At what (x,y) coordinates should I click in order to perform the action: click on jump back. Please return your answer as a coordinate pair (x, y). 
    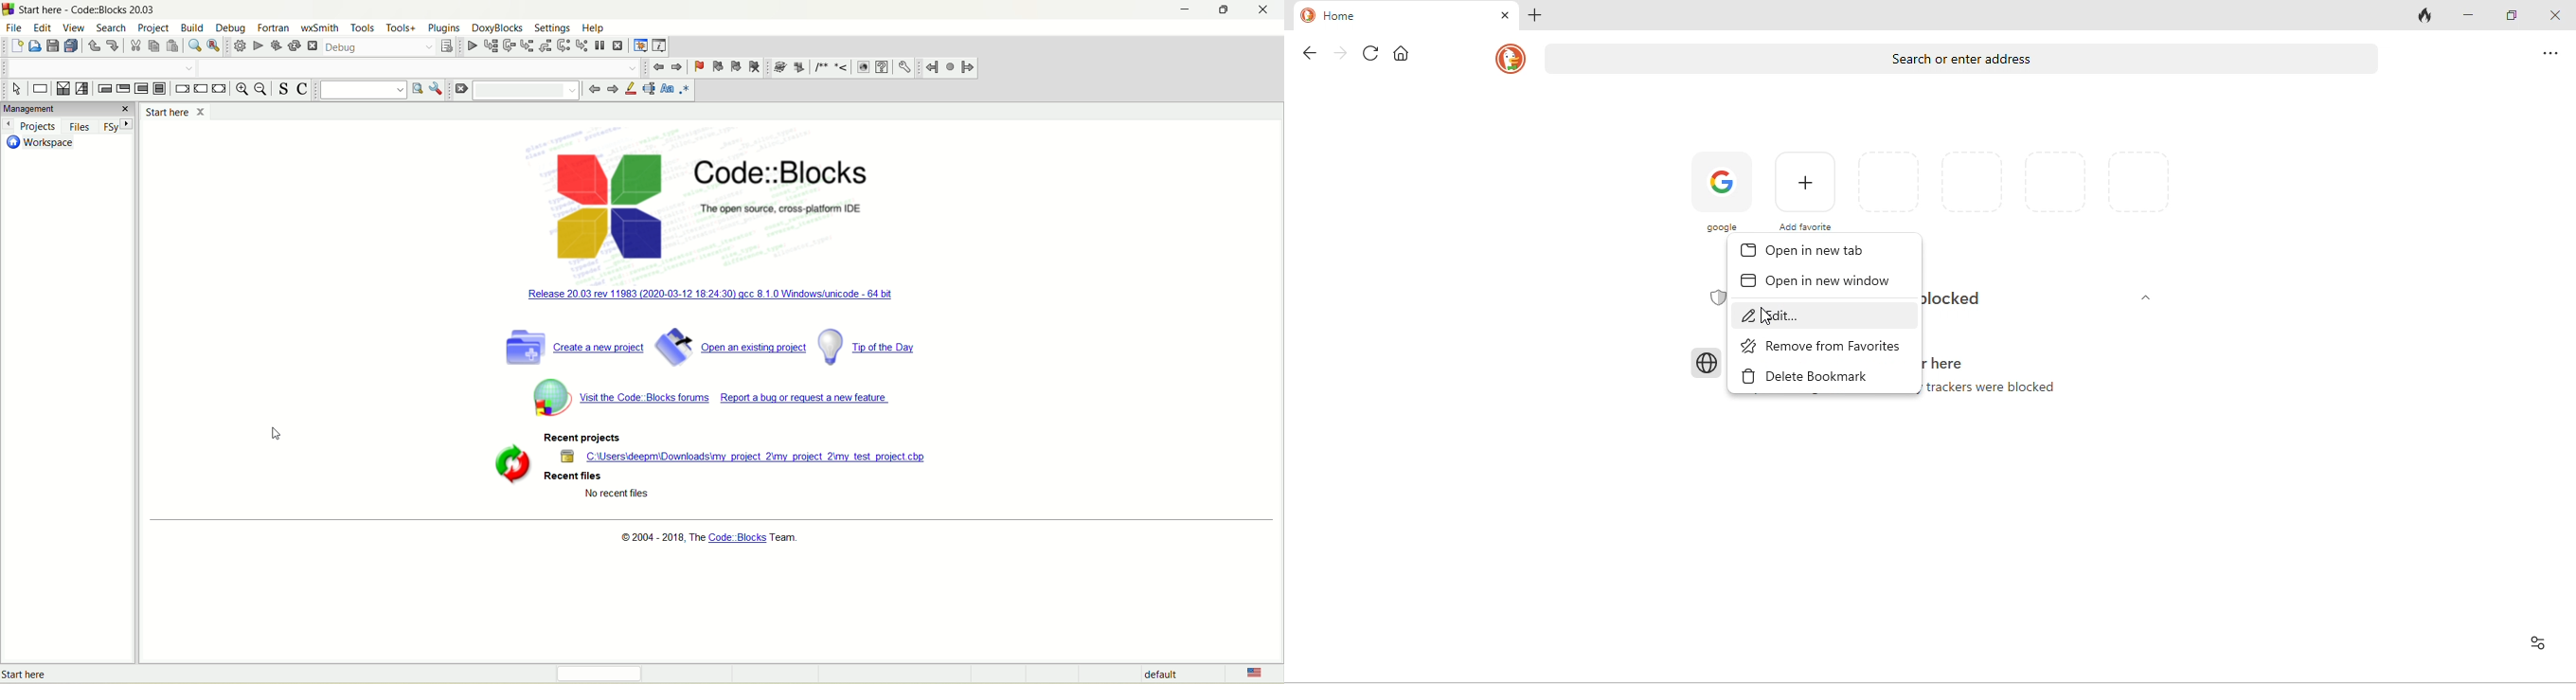
    Looking at the image, I should click on (657, 68).